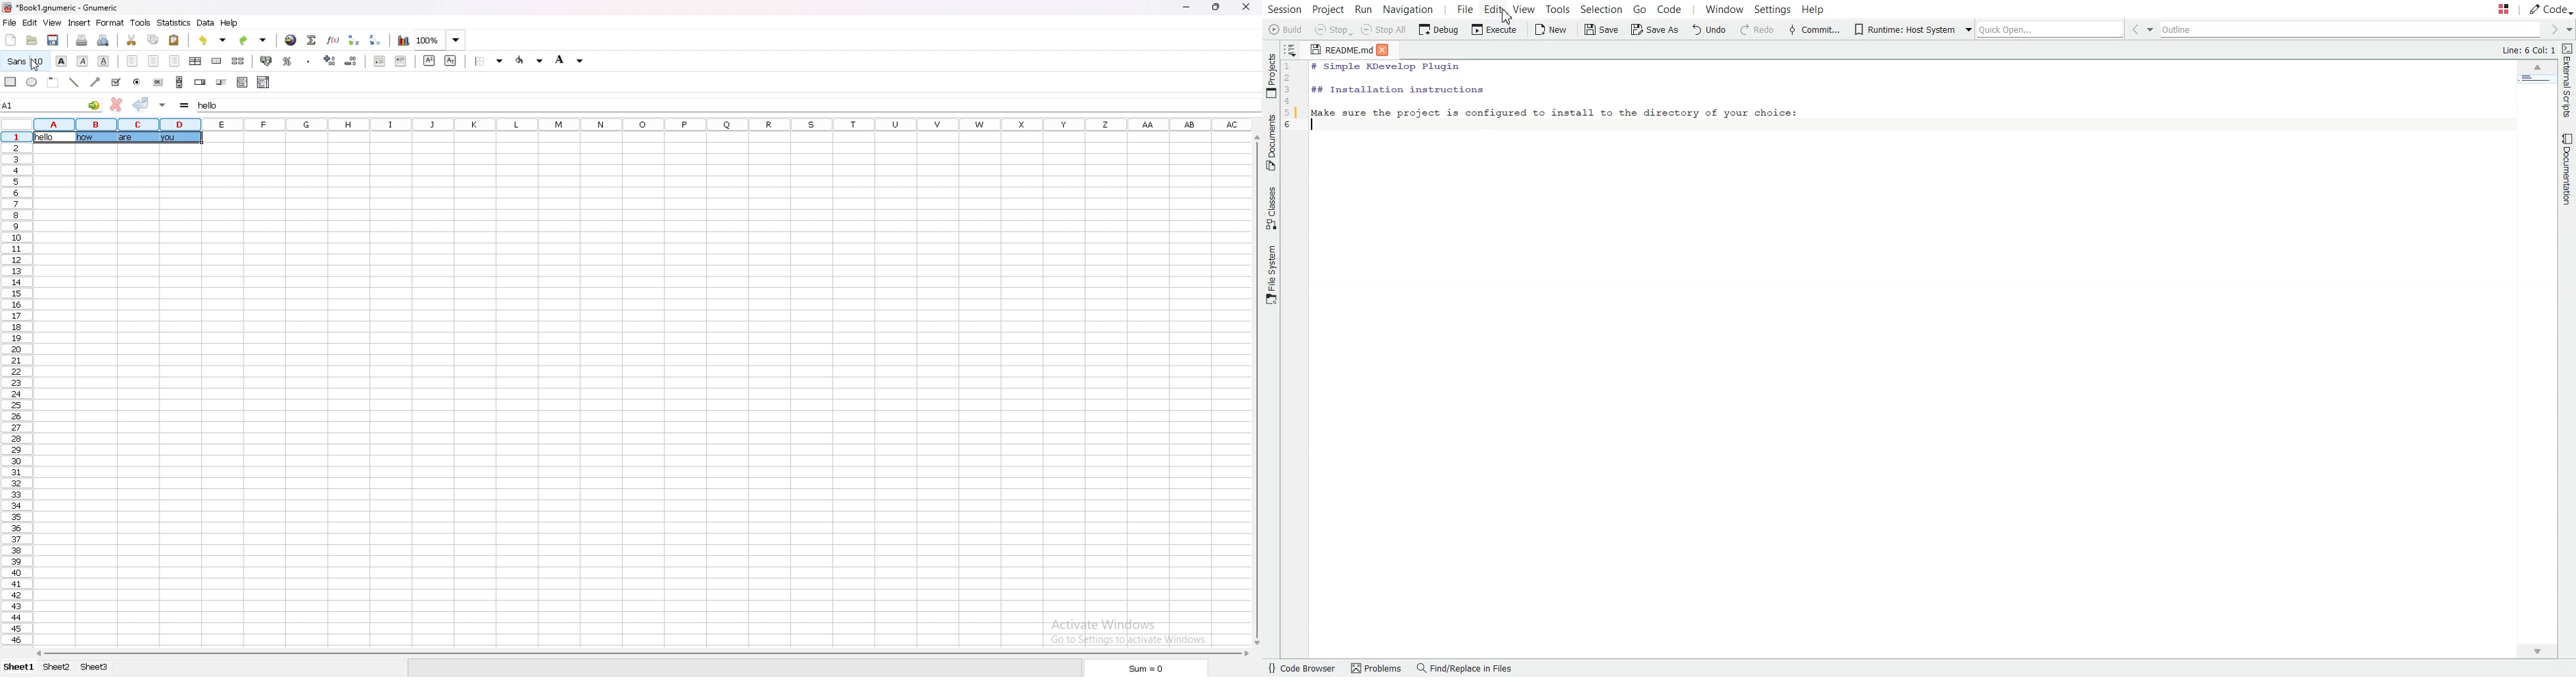 The height and width of the screenshot is (700, 2576). What do you see at coordinates (153, 39) in the screenshot?
I see `copy` at bounding box center [153, 39].